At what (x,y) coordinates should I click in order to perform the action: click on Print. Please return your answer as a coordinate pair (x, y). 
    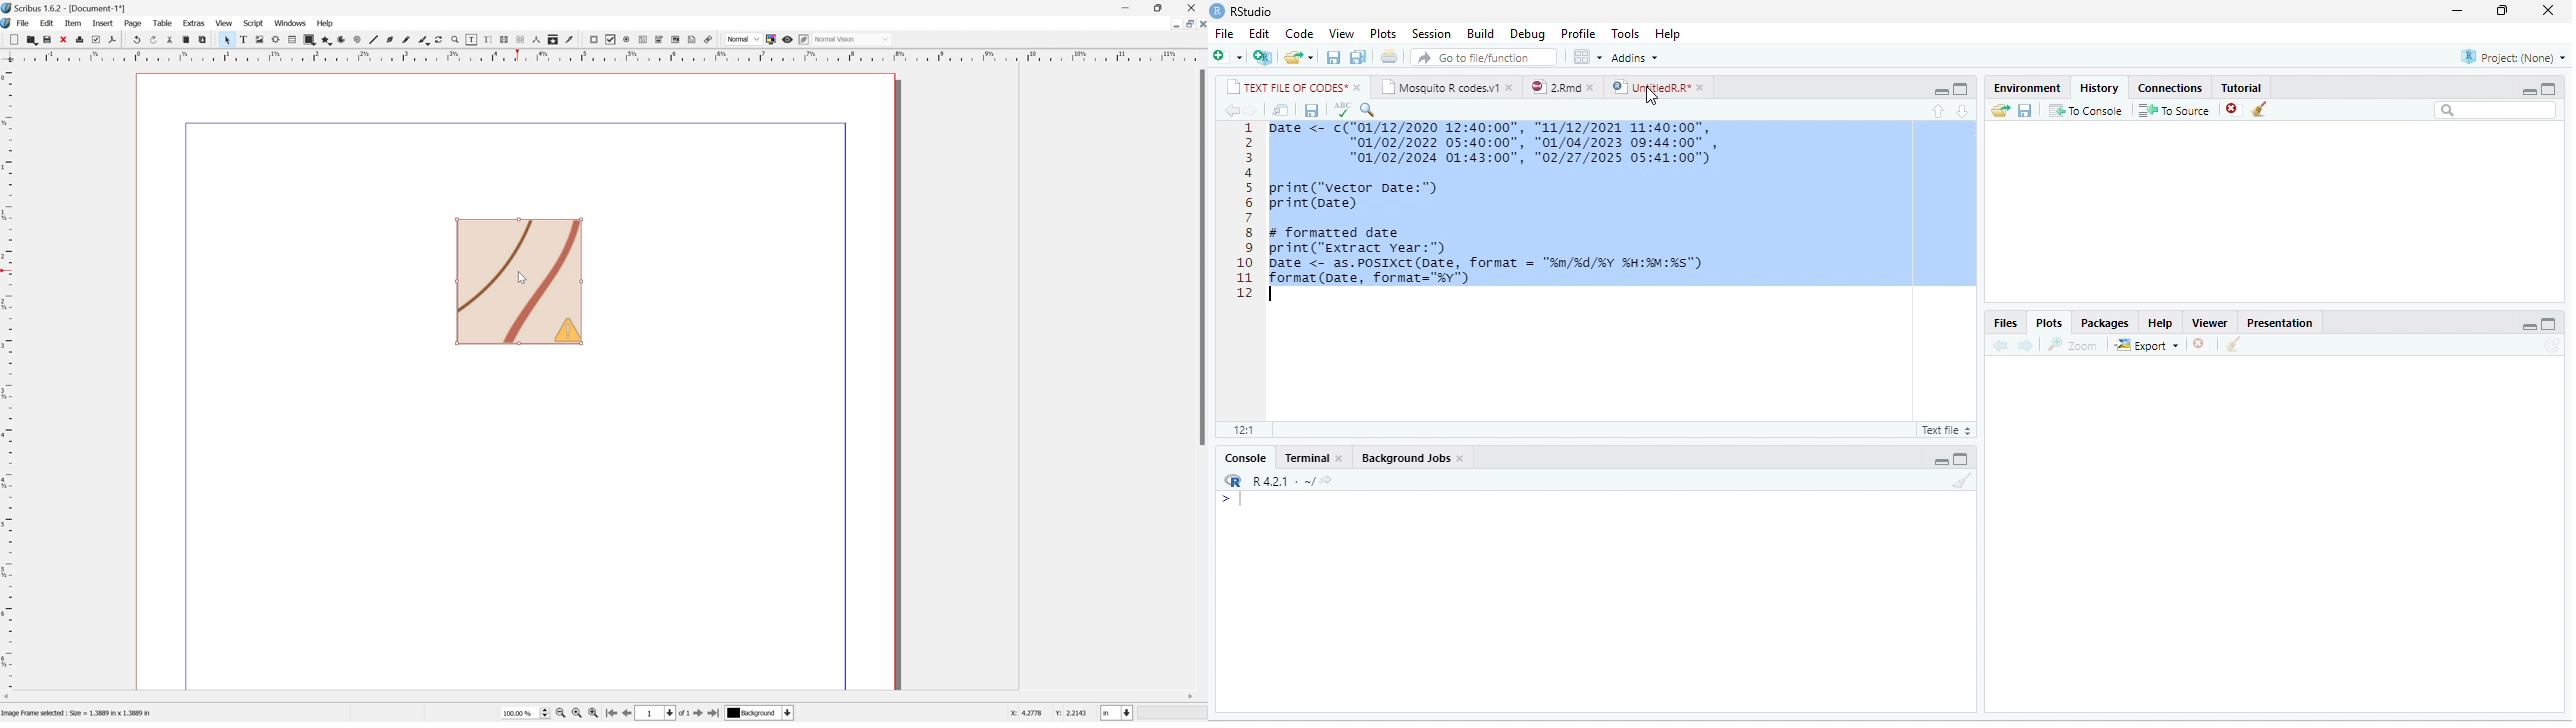
    Looking at the image, I should click on (82, 40).